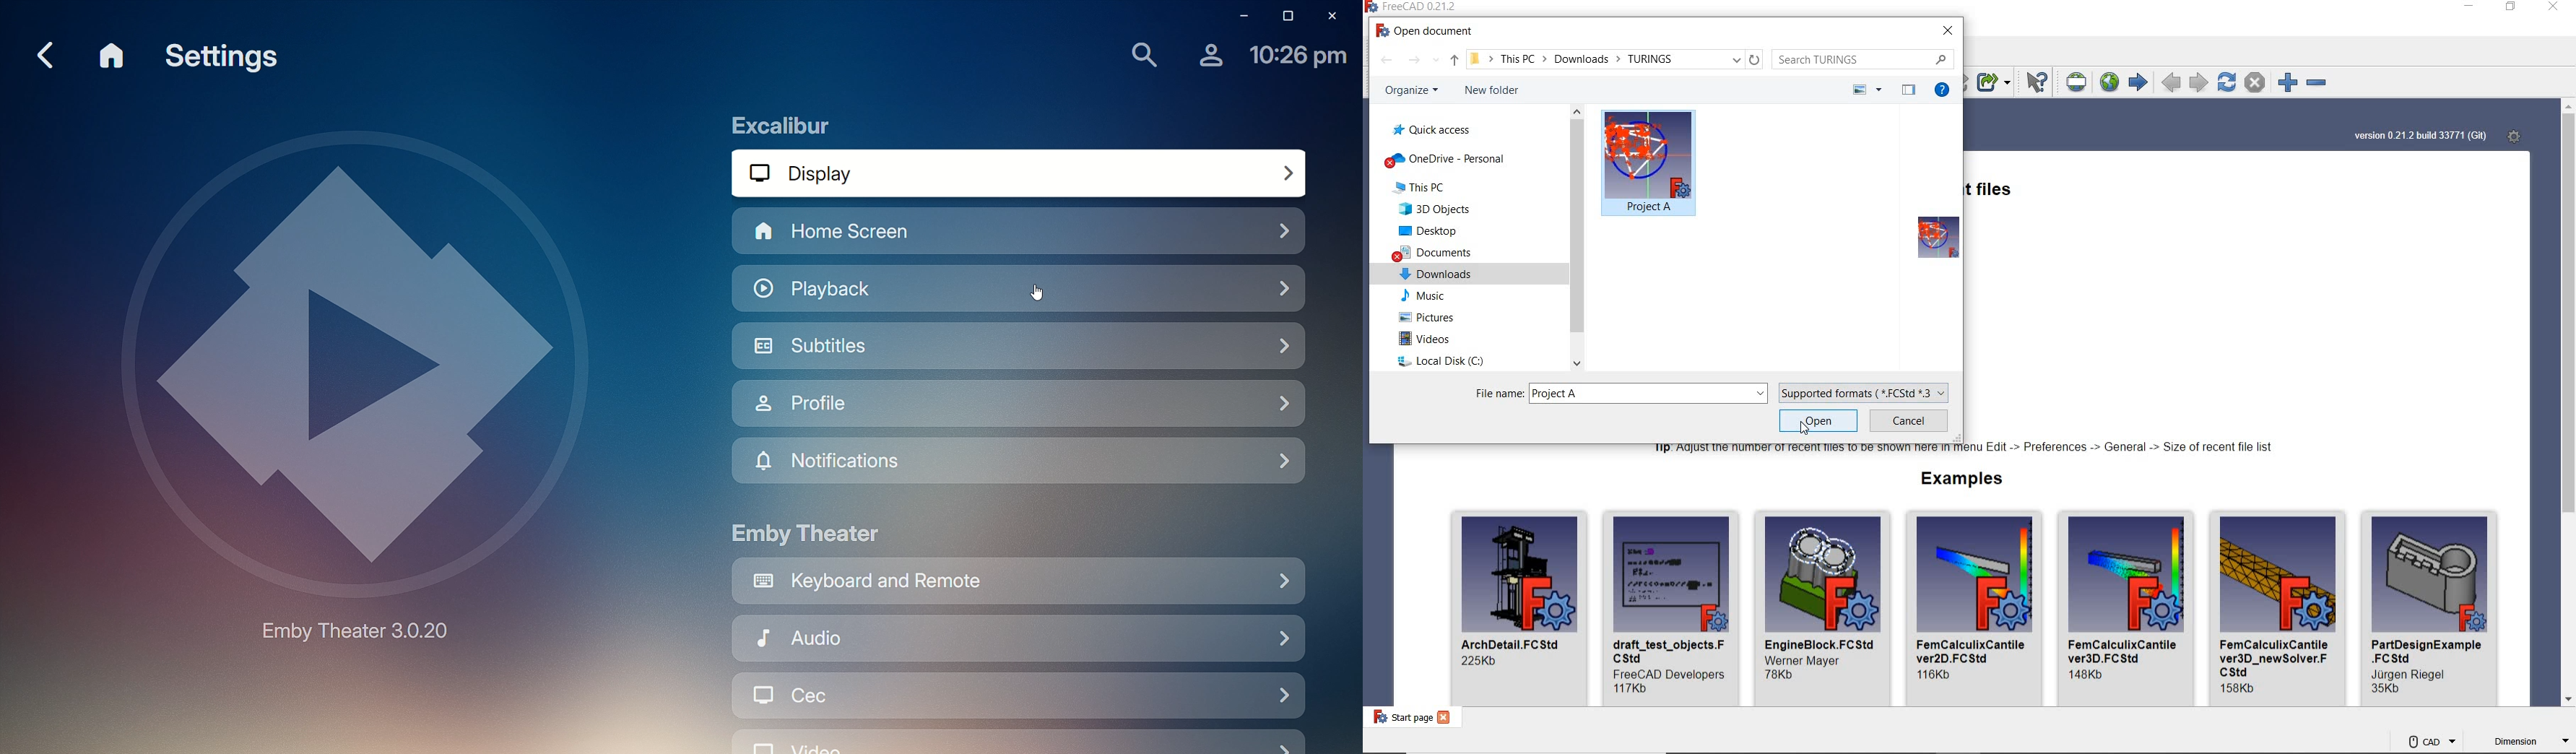 The image size is (2576, 756). What do you see at coordinates (2319, 84) in the screenshot?
I see `ZOOM OUT` at bounding box center [2319, 84].